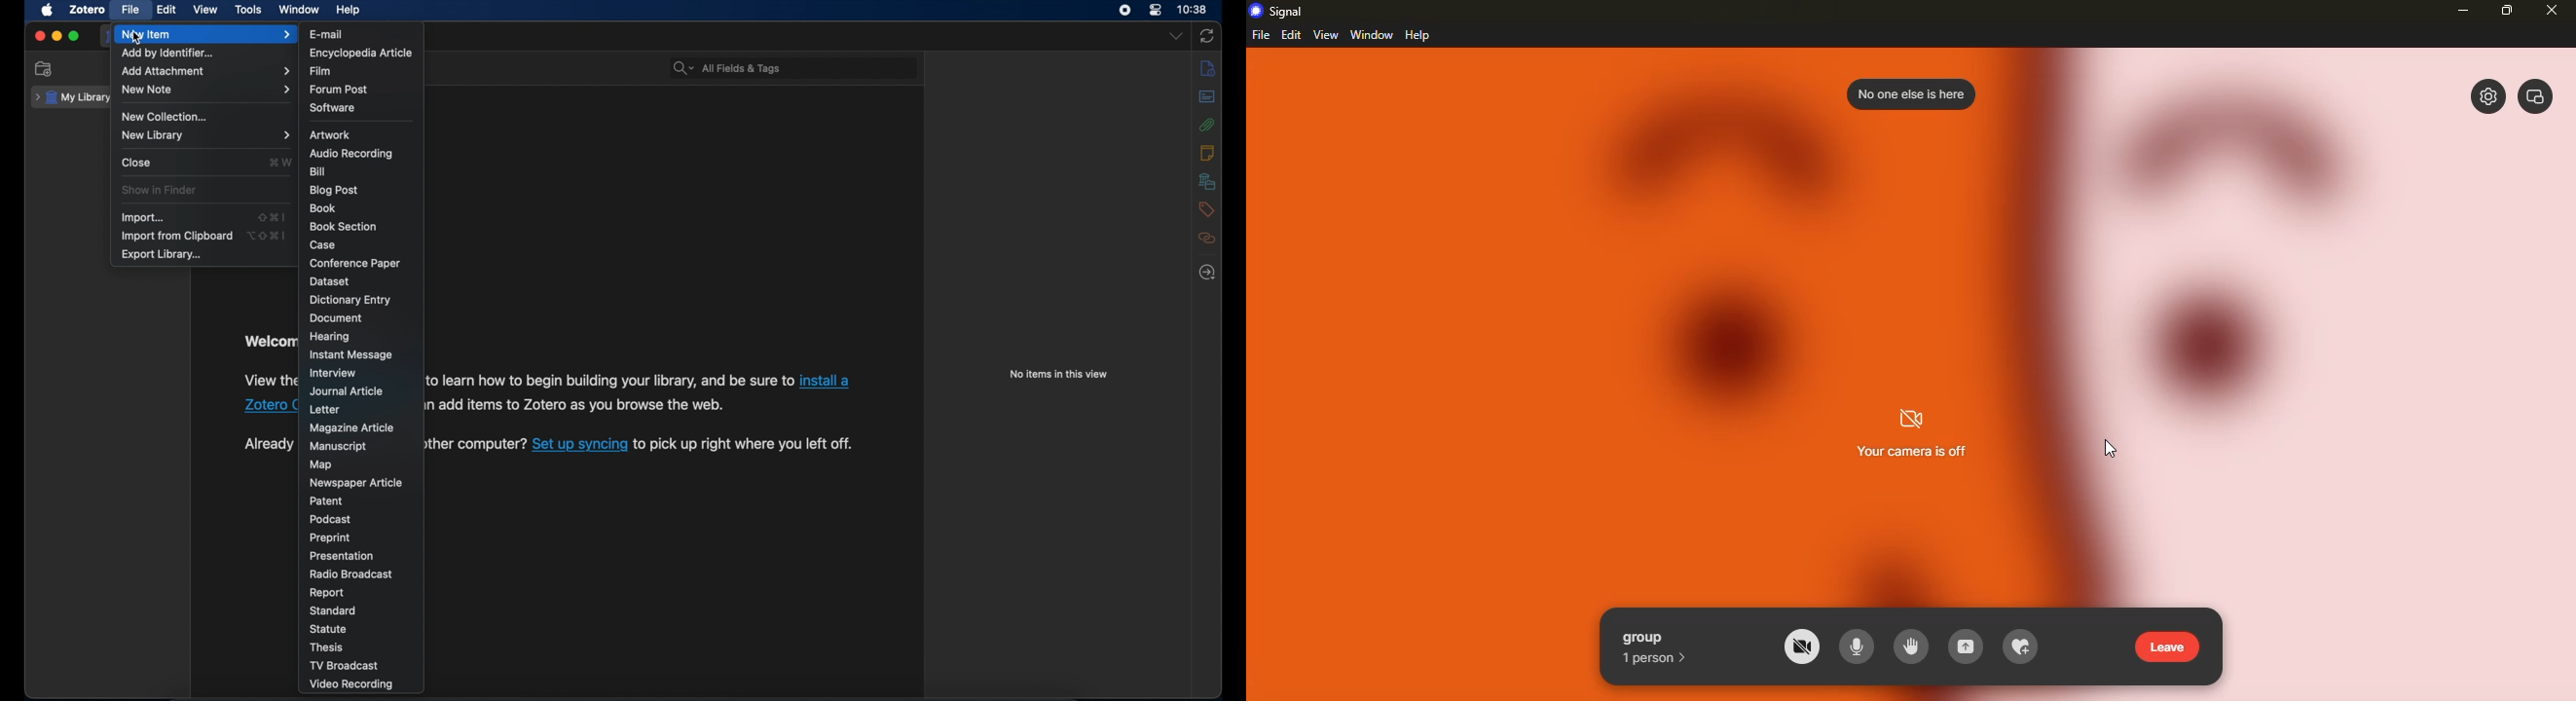  I want to click on new library, so click(205, 135).